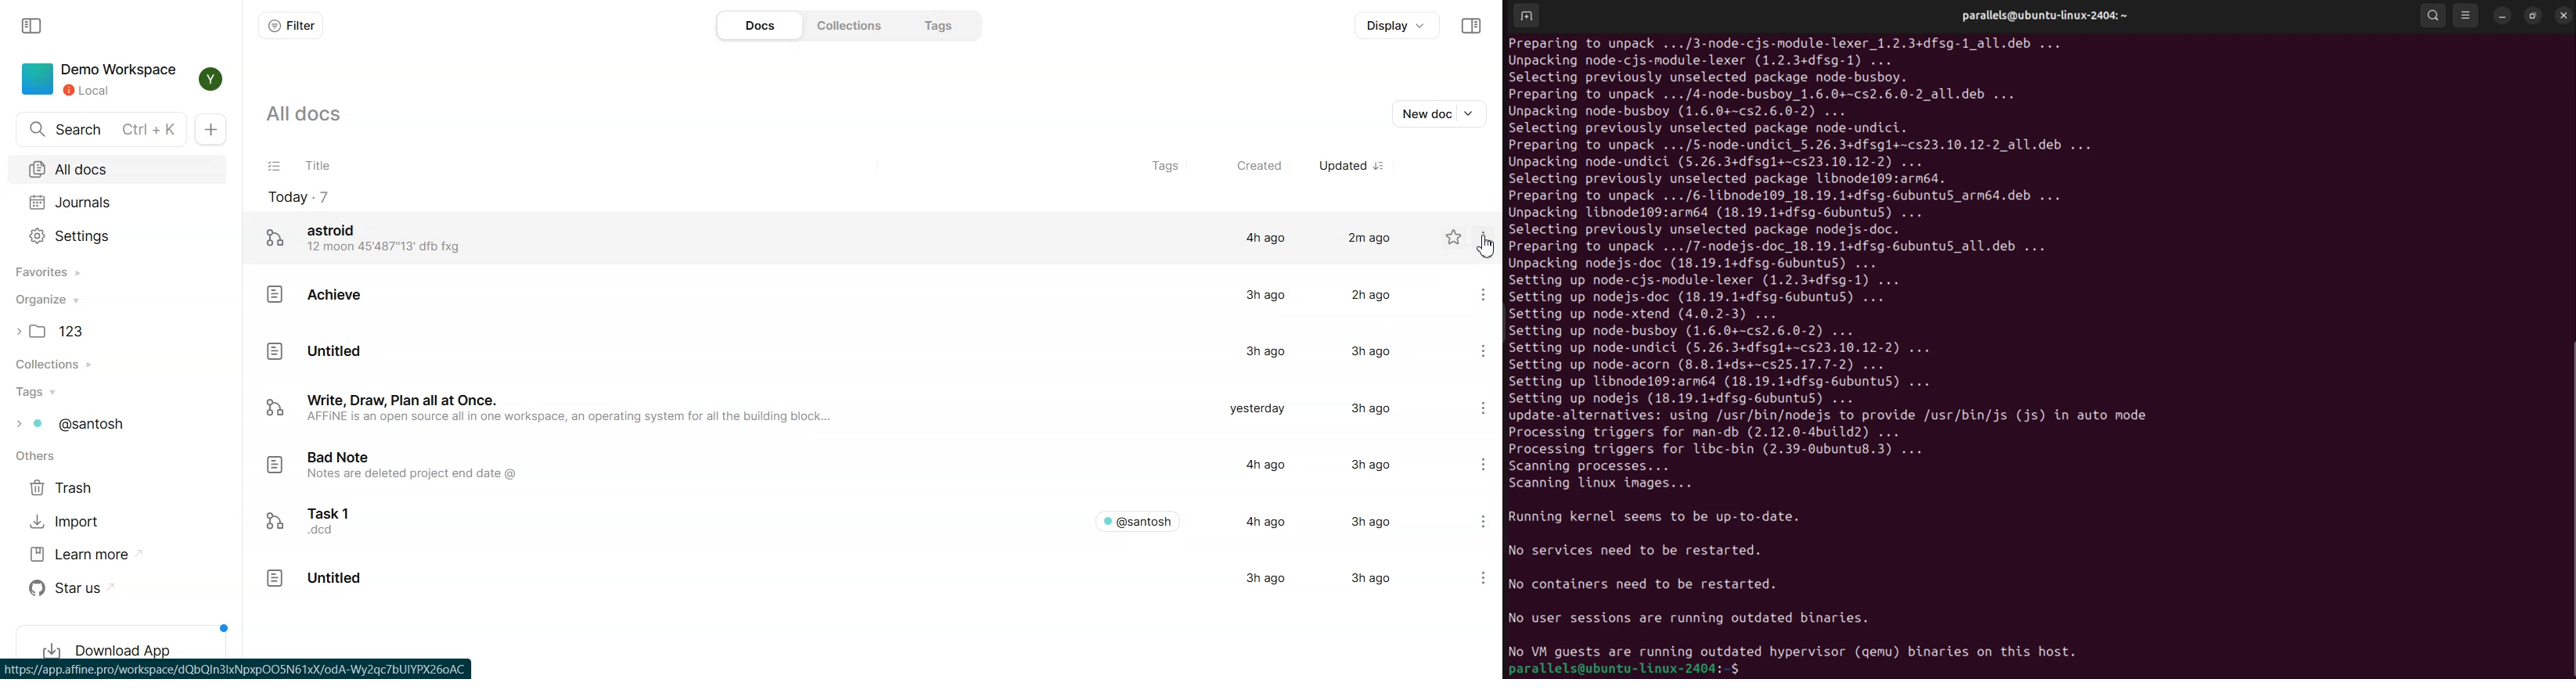  I want to click on astroid 12 moon 45'487"13' dfb fxg, so click(368, 240).